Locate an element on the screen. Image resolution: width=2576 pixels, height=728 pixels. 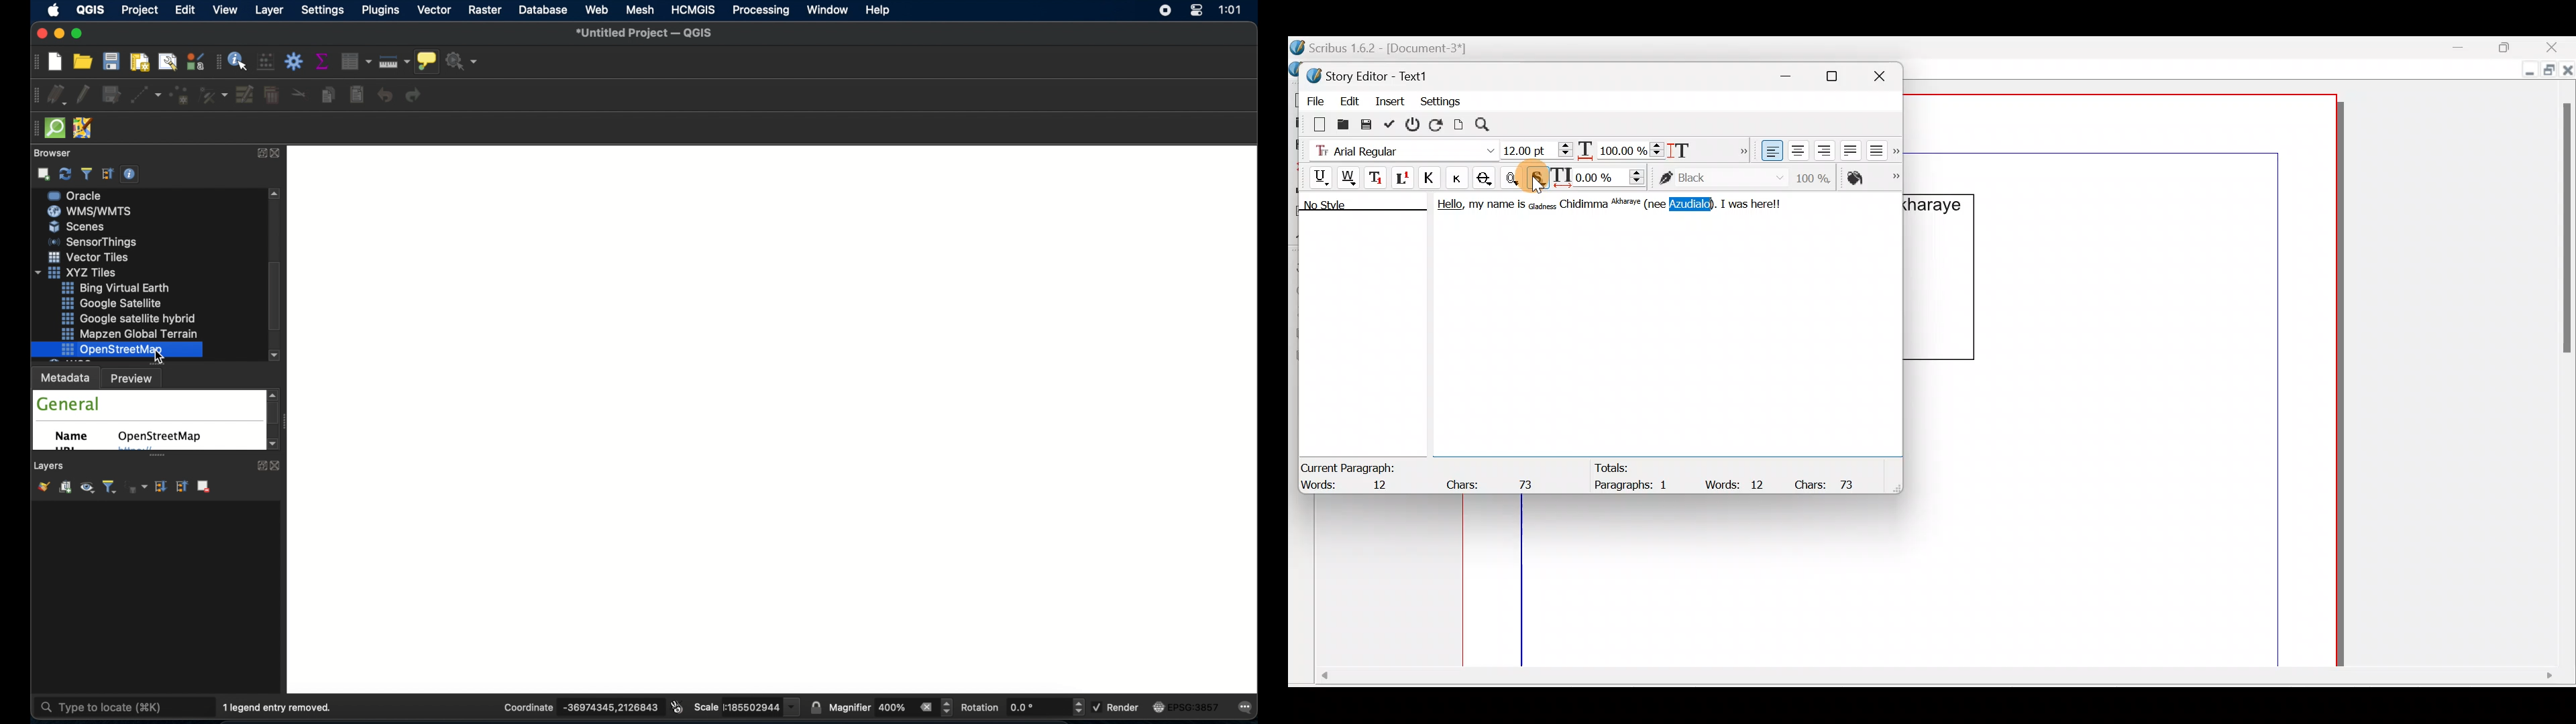
Align text force justified is located at coordinates (1880, 147).